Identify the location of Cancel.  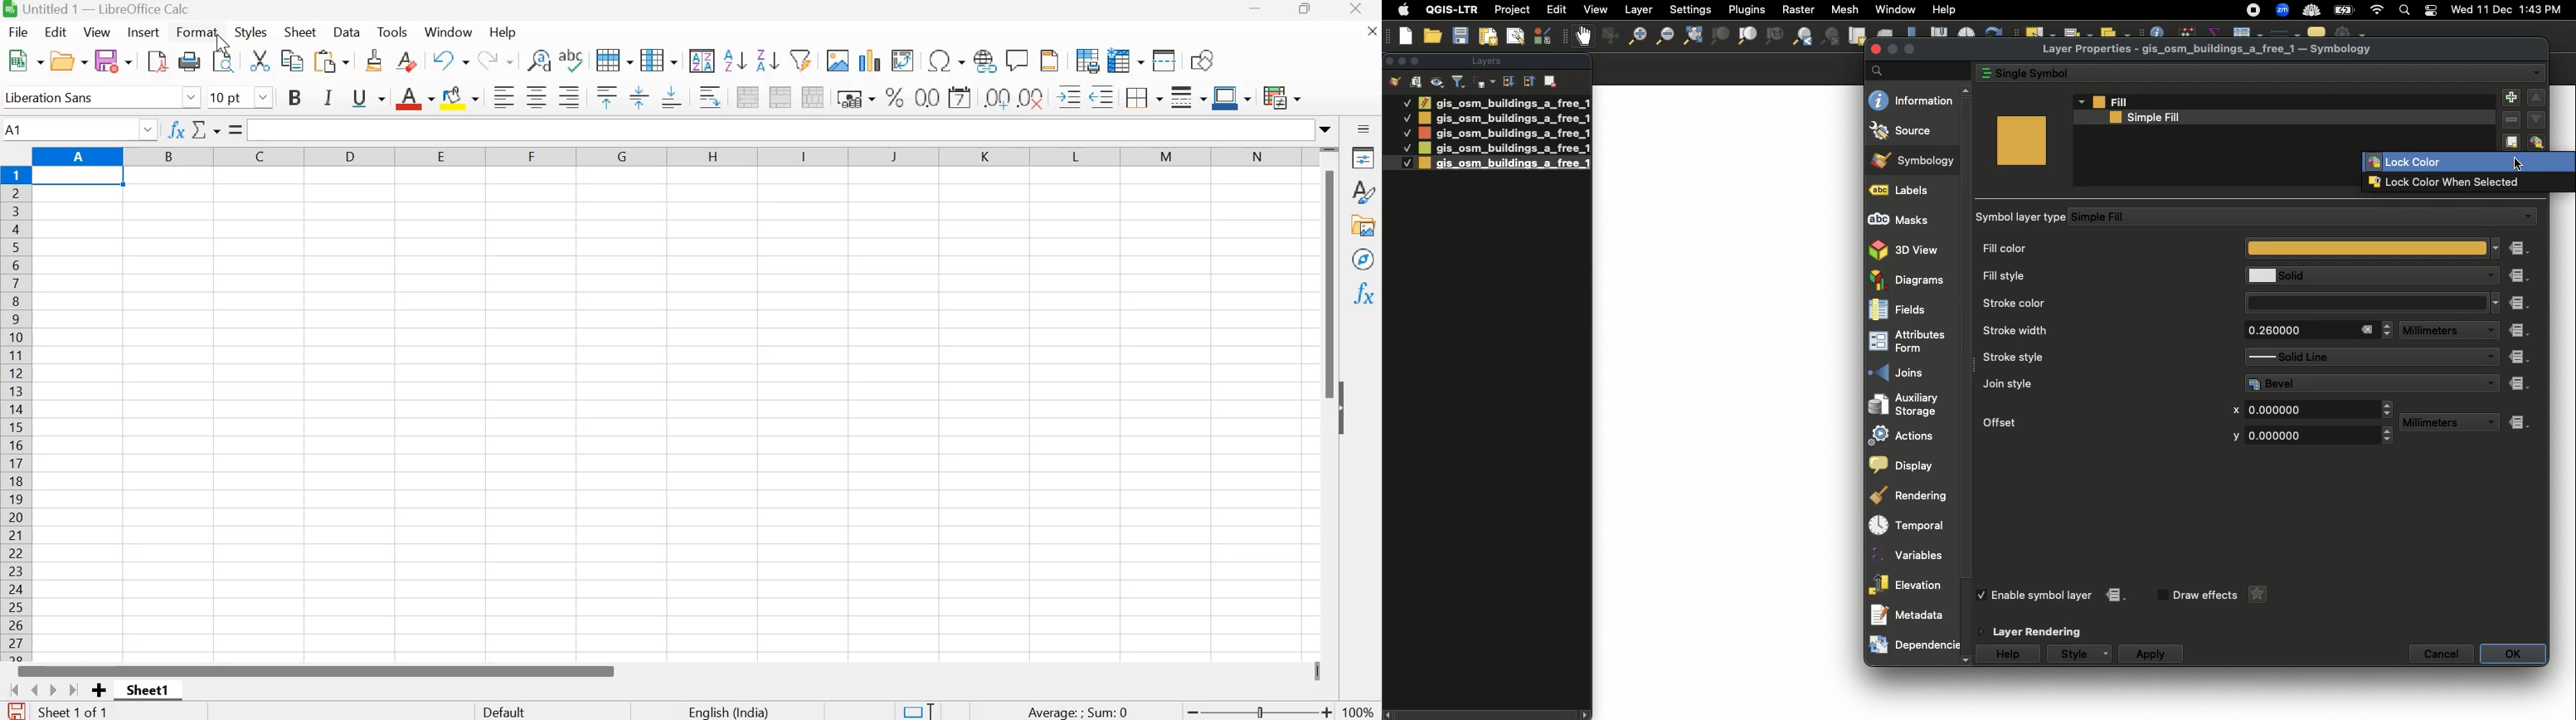
(2442, 654).